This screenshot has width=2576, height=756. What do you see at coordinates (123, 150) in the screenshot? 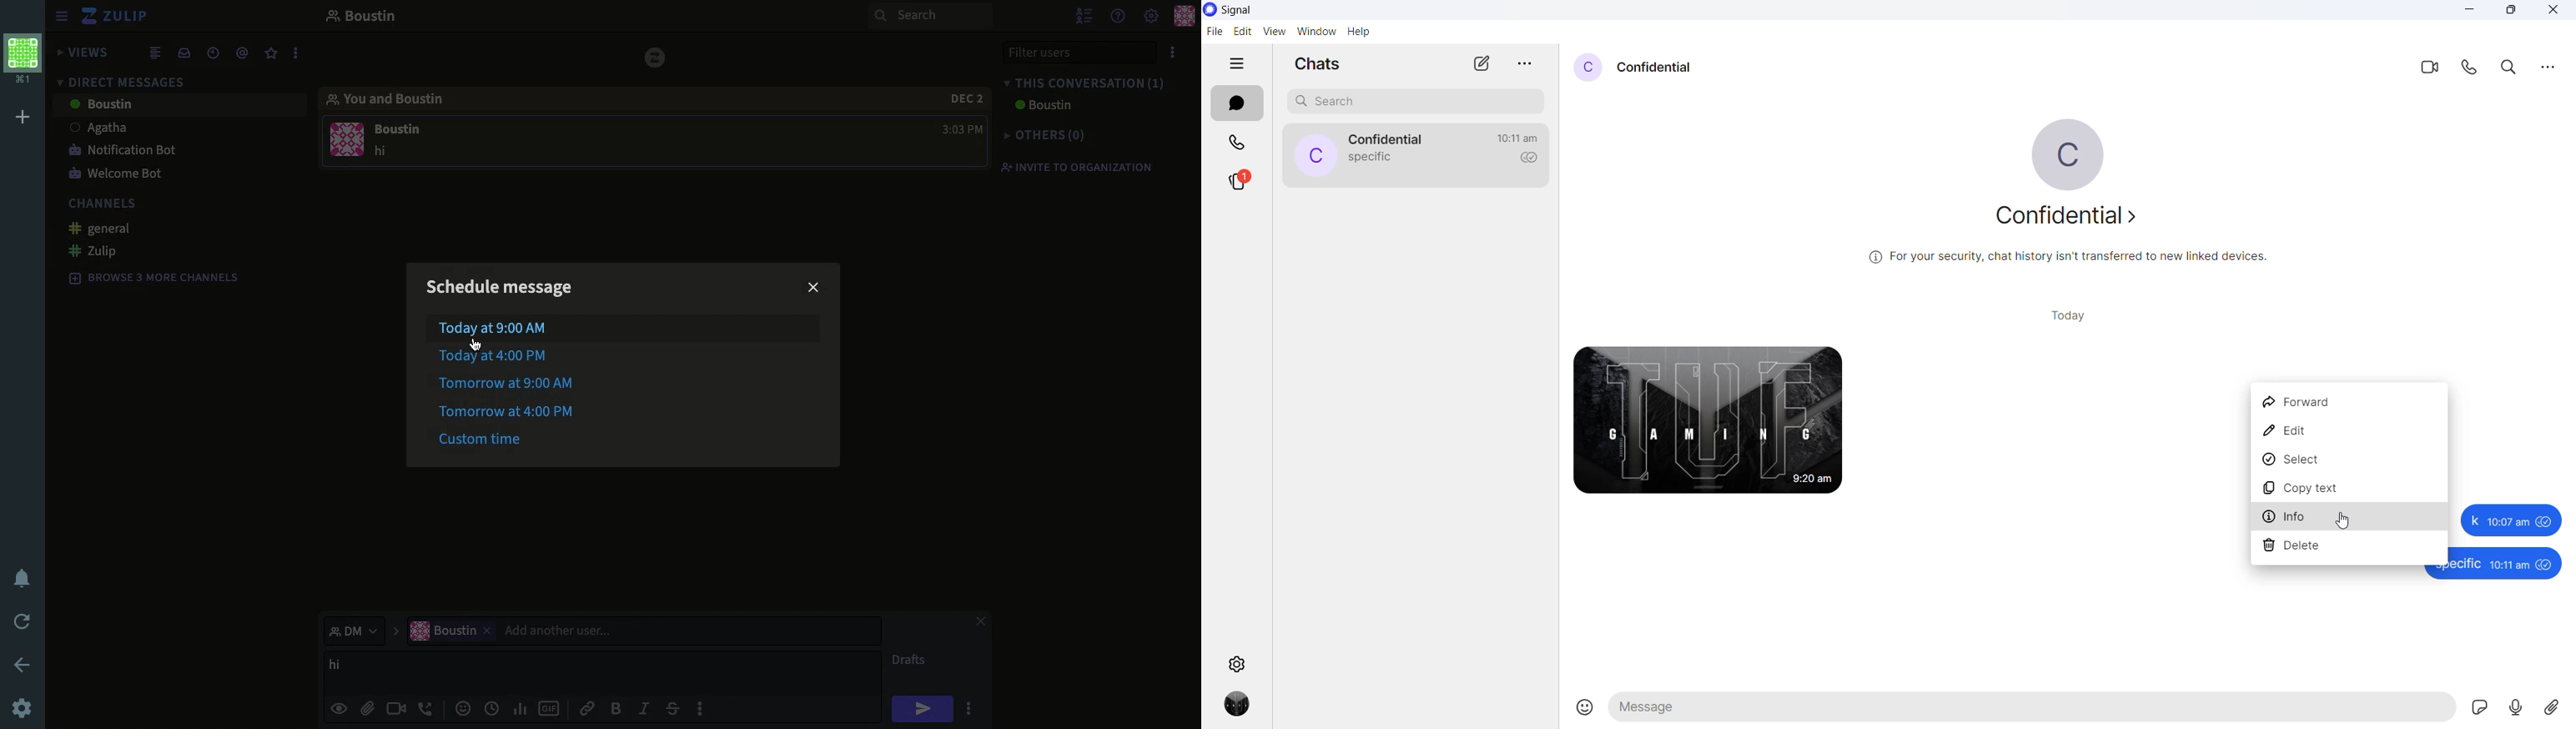
I see `notification bot` at bounding box center [123, 150].